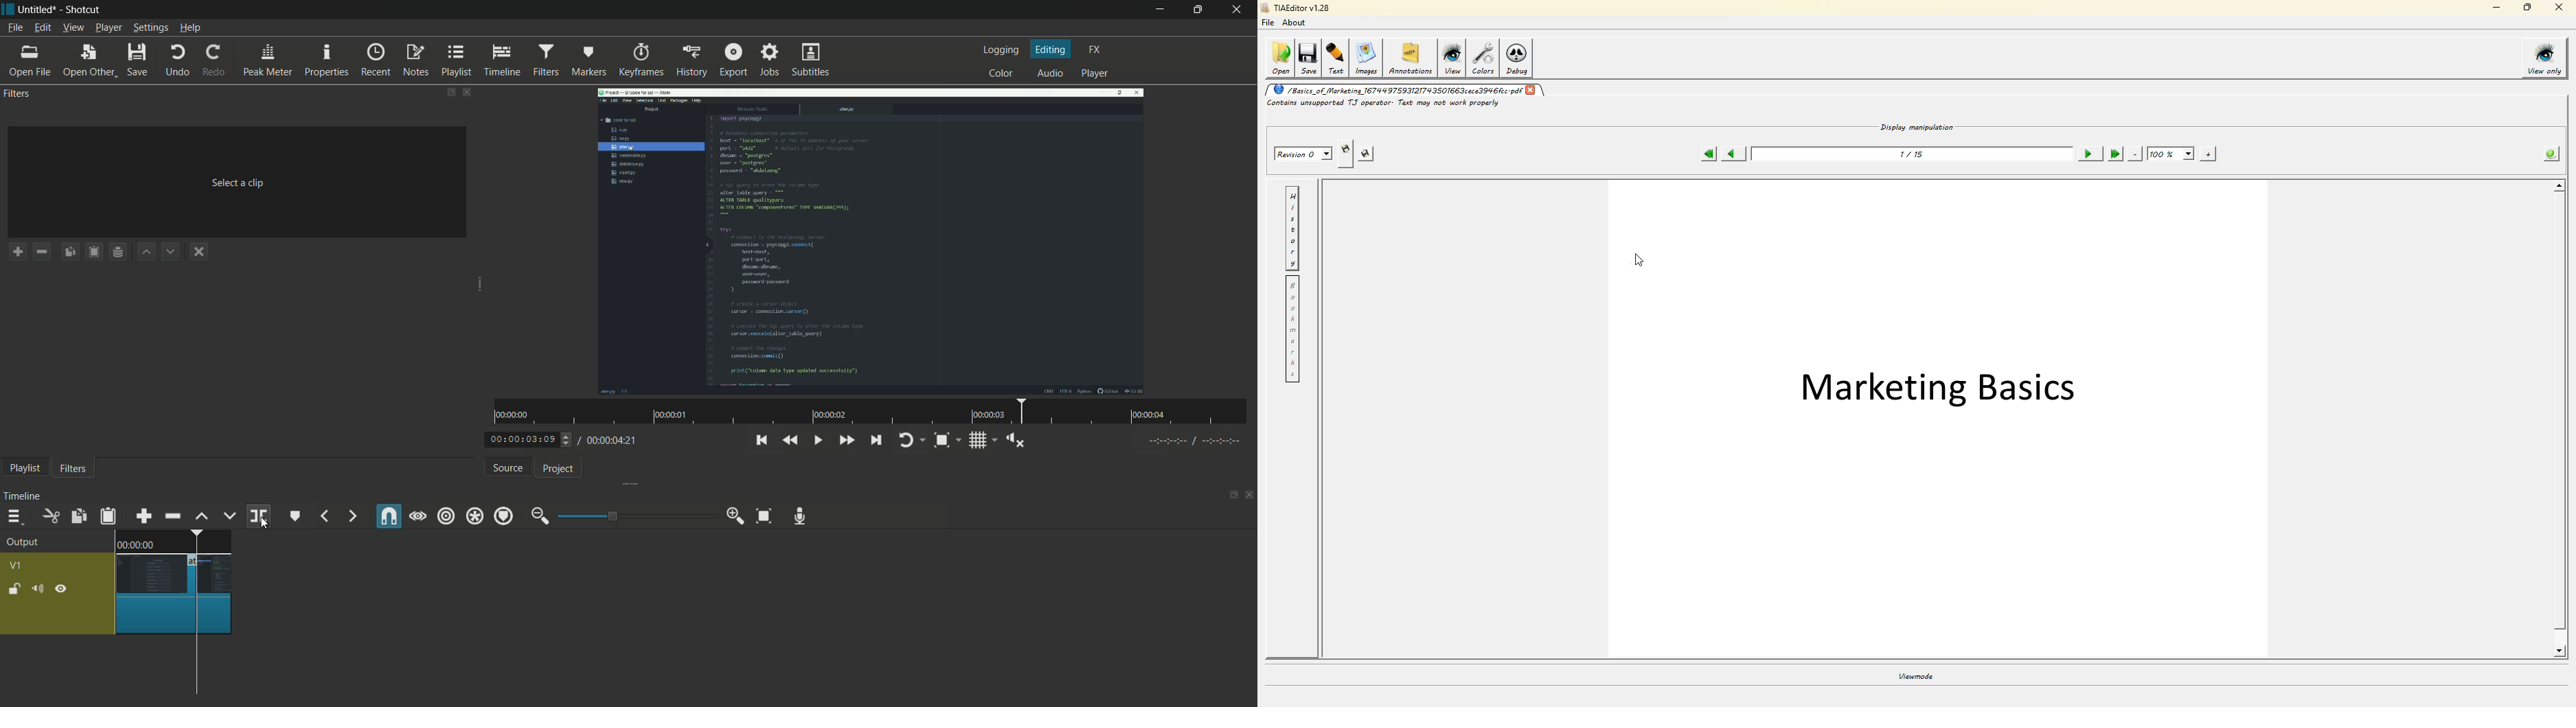 This screenshot has height=728, width=2576. What do you see at coordinates (178, 60) in the screenshot?
I see `undo` at bounding box center [178, 60].